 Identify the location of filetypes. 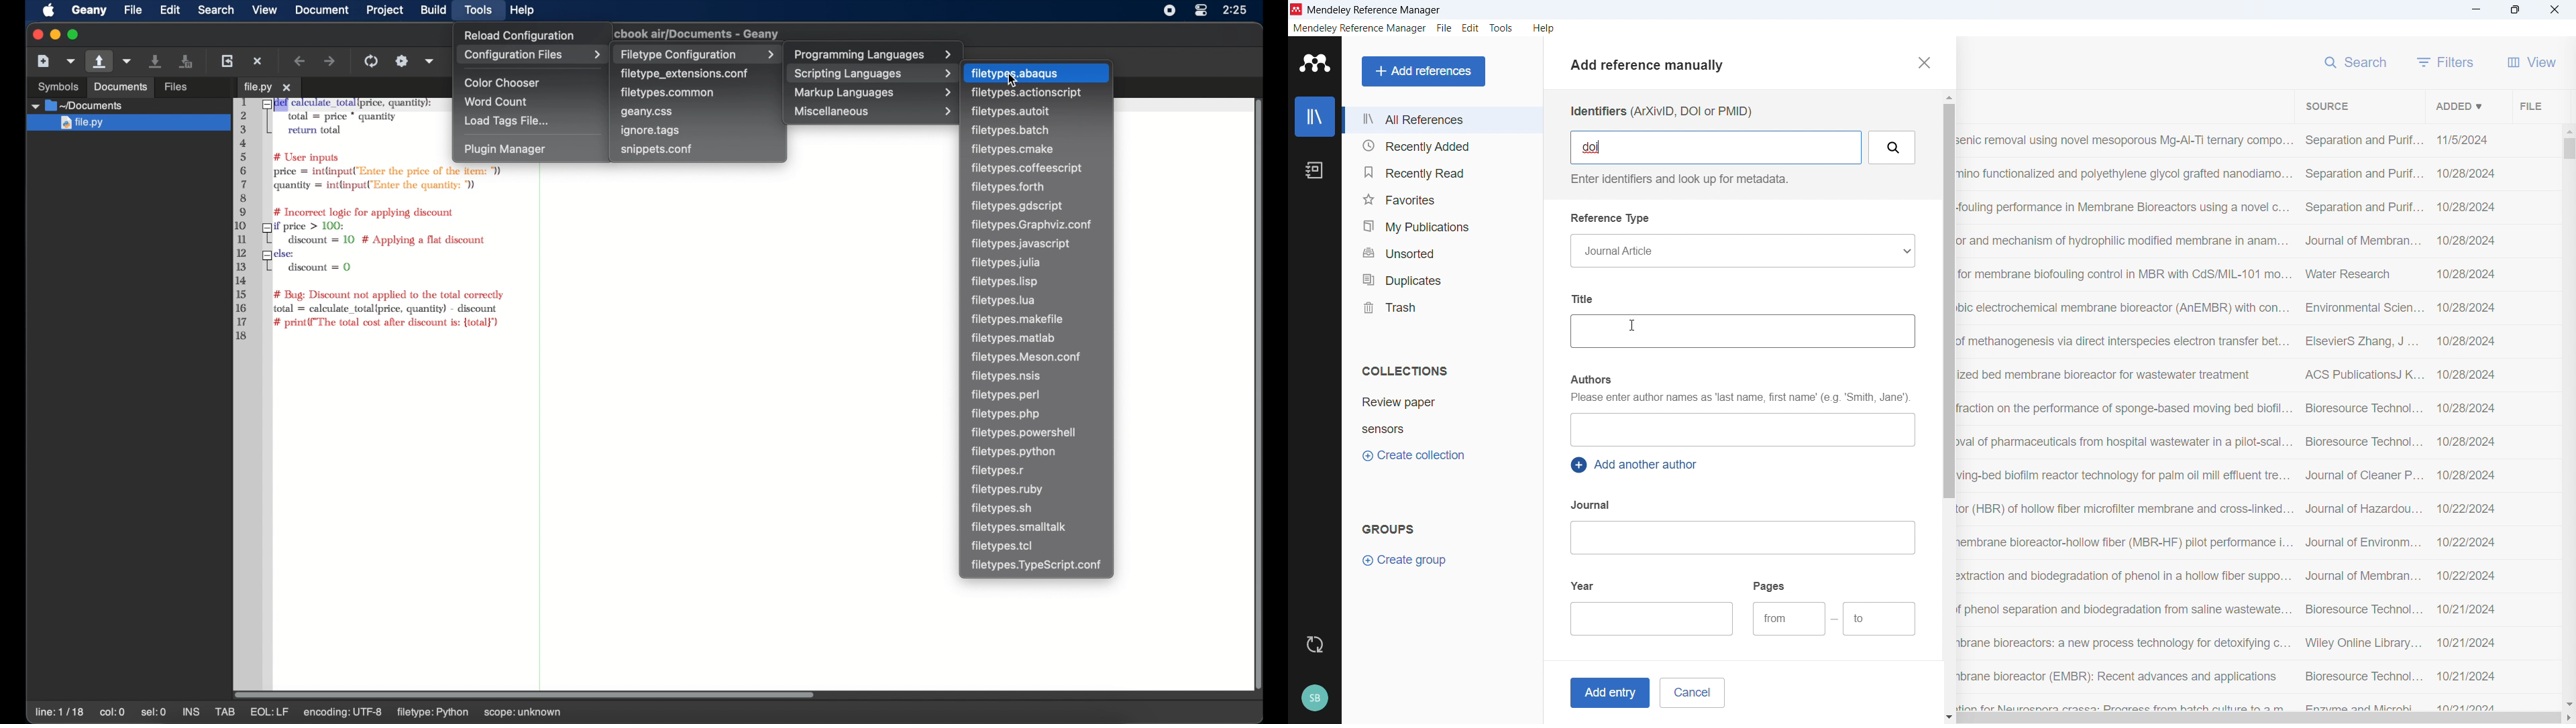
(1010, 112).